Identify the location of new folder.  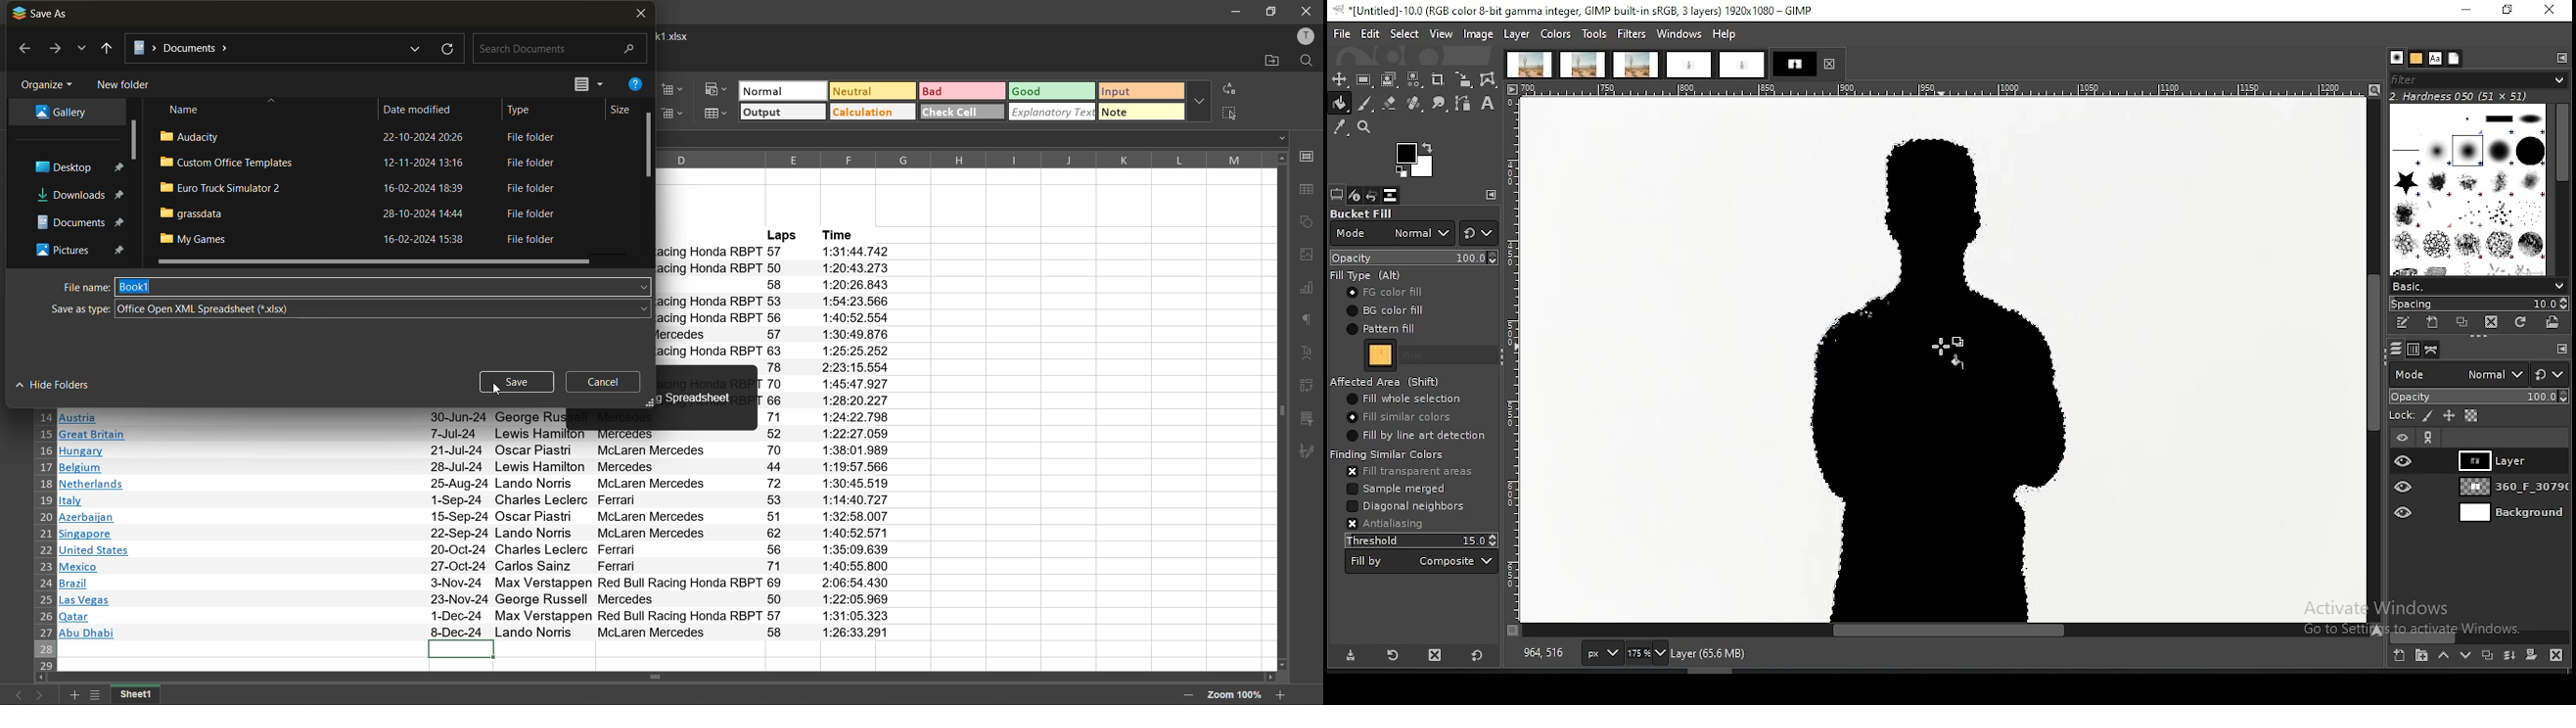
(125, 86).